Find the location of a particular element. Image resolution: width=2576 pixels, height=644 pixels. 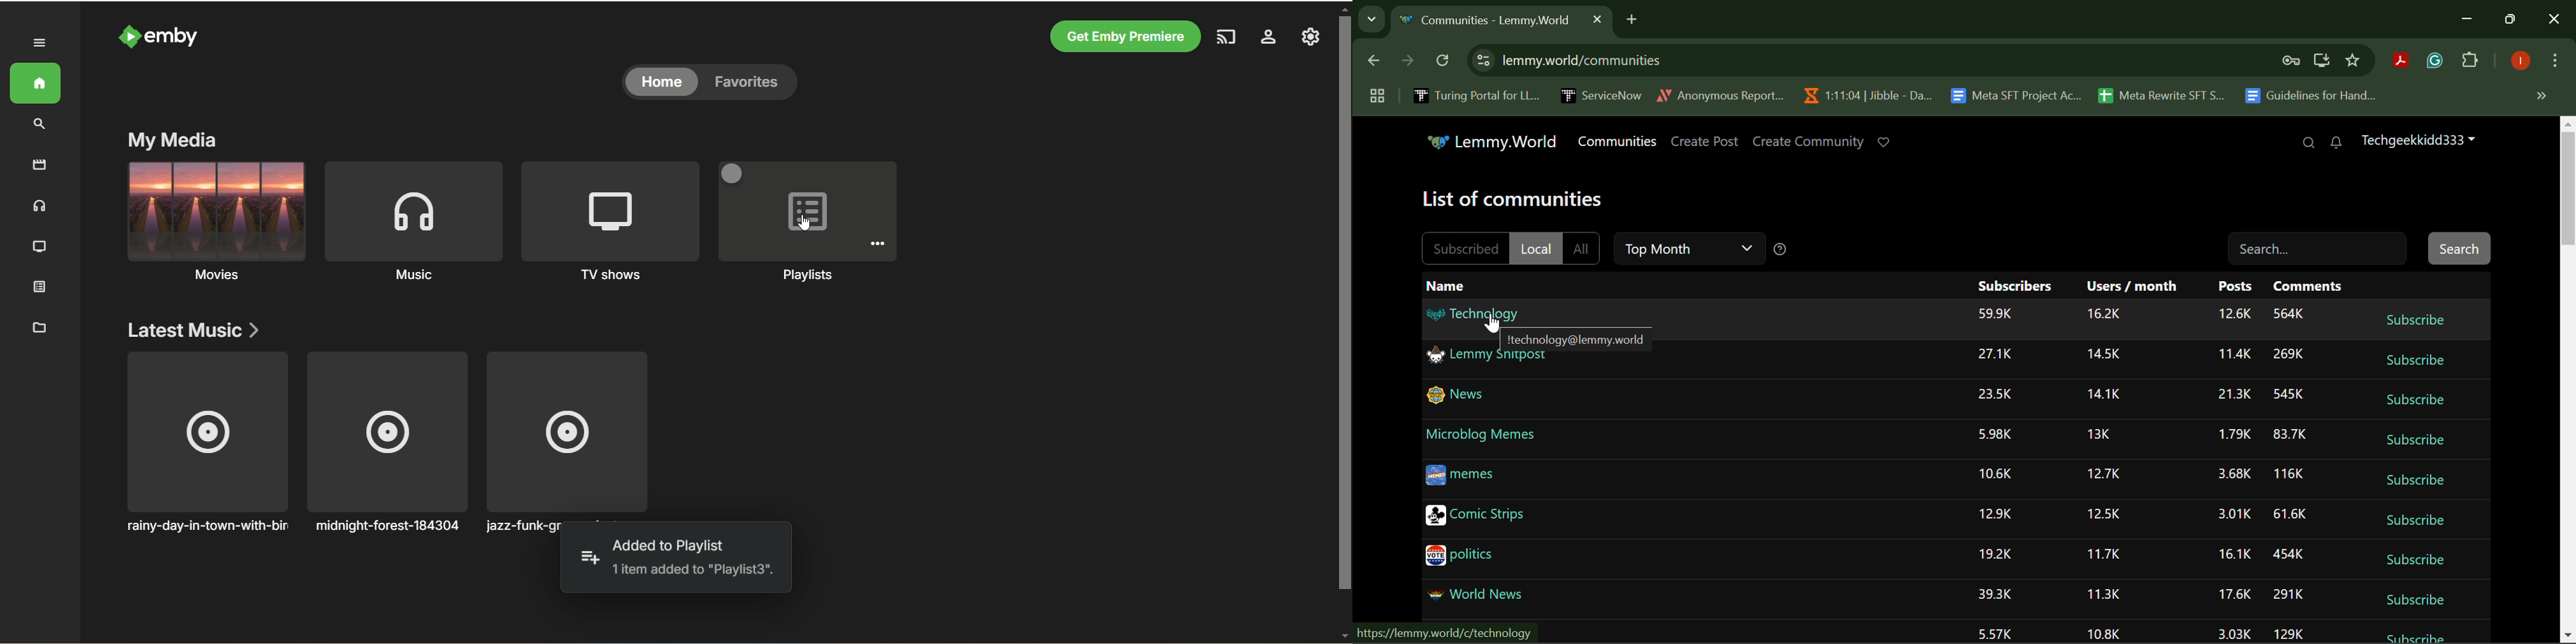

ServiceNow is located at coordinates (1600, 94).